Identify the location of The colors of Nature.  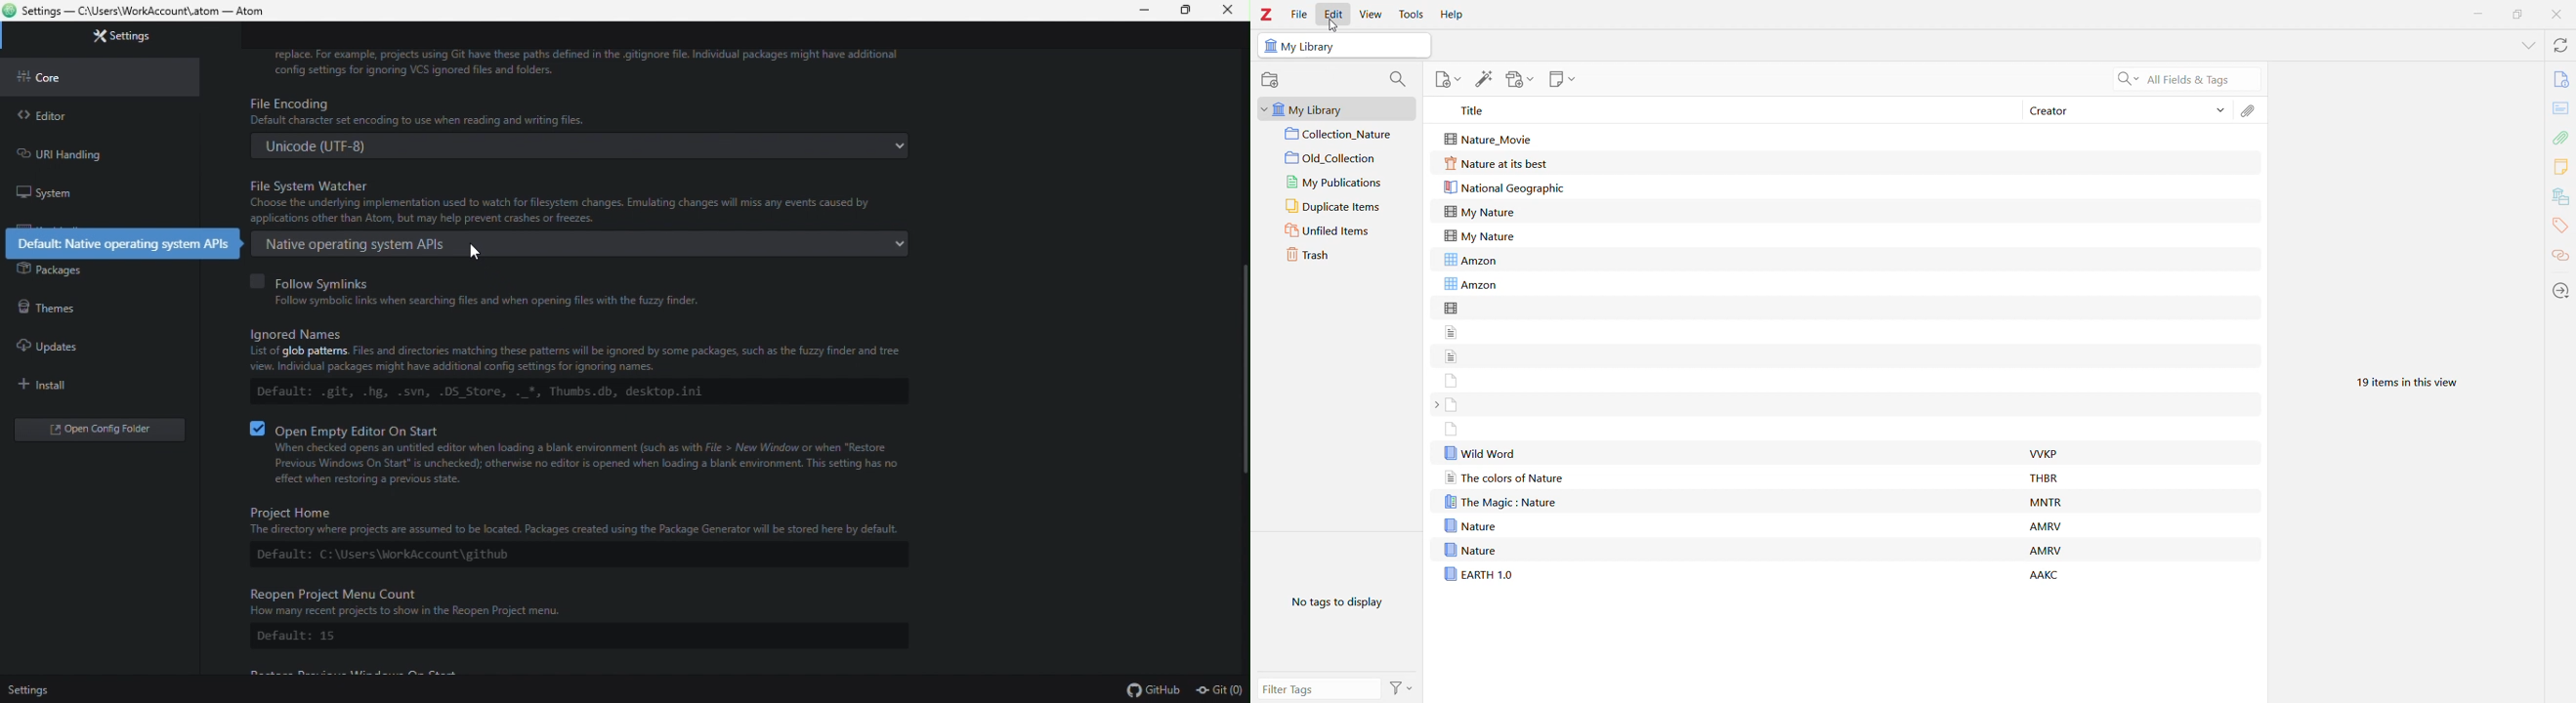
(1505, 479).